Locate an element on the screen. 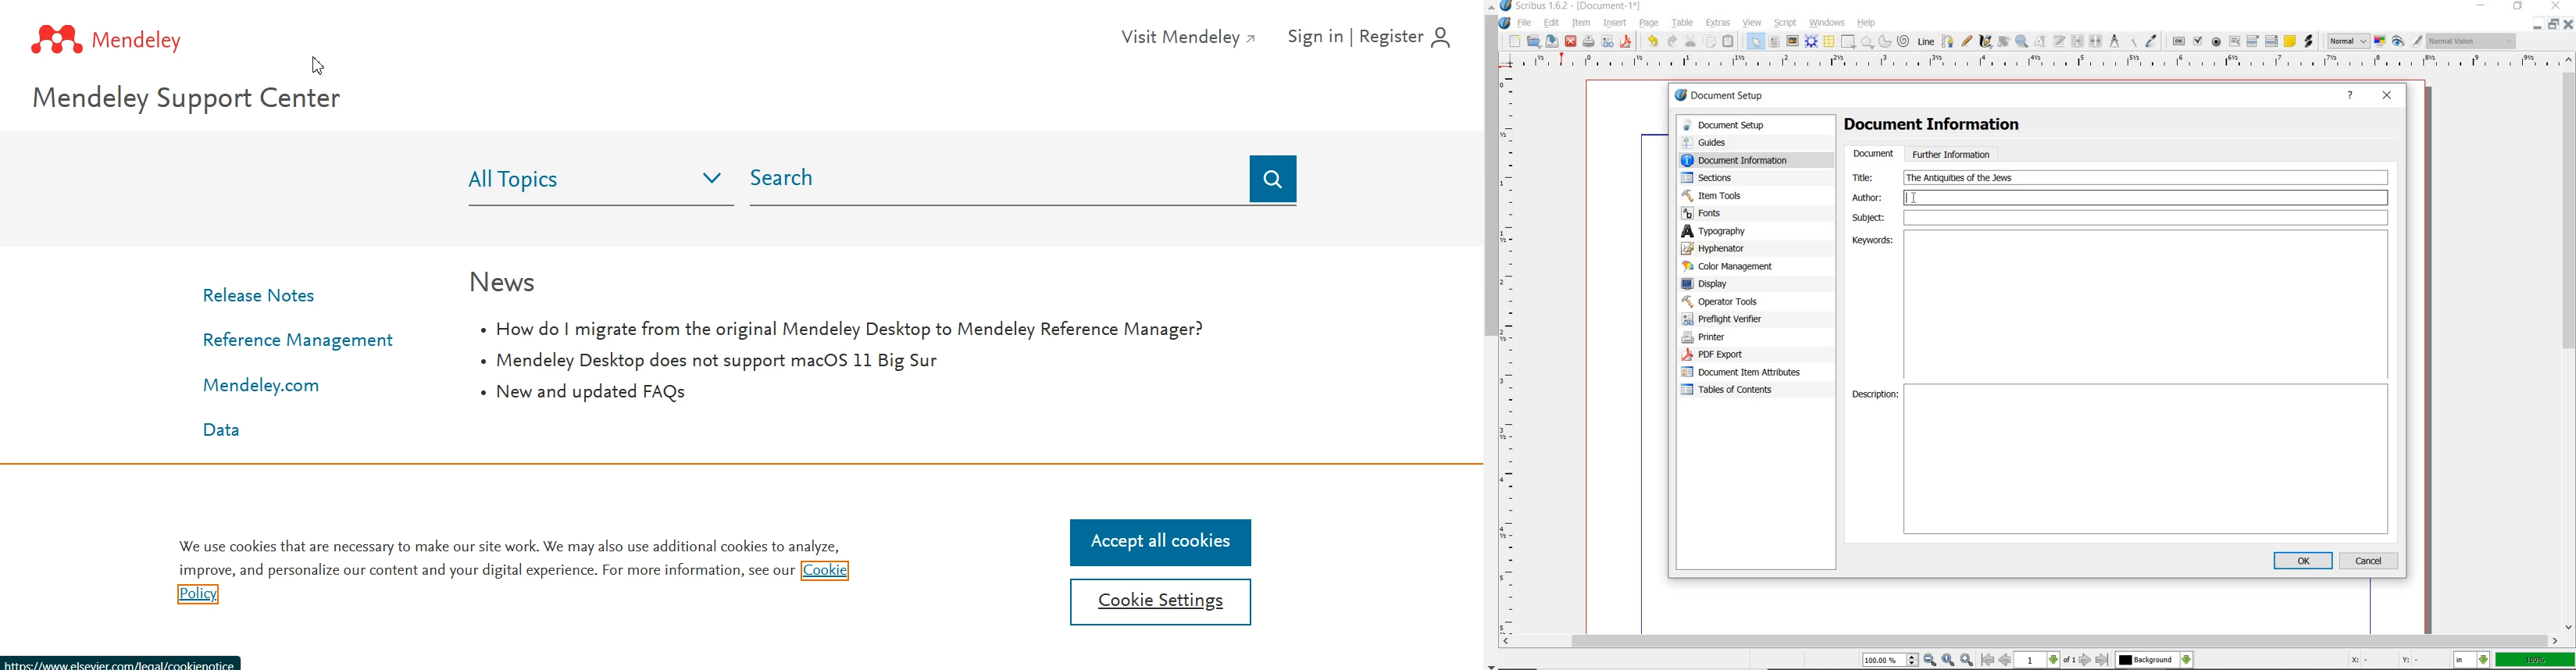  eye dropper is located at coordinates (2152, 40).